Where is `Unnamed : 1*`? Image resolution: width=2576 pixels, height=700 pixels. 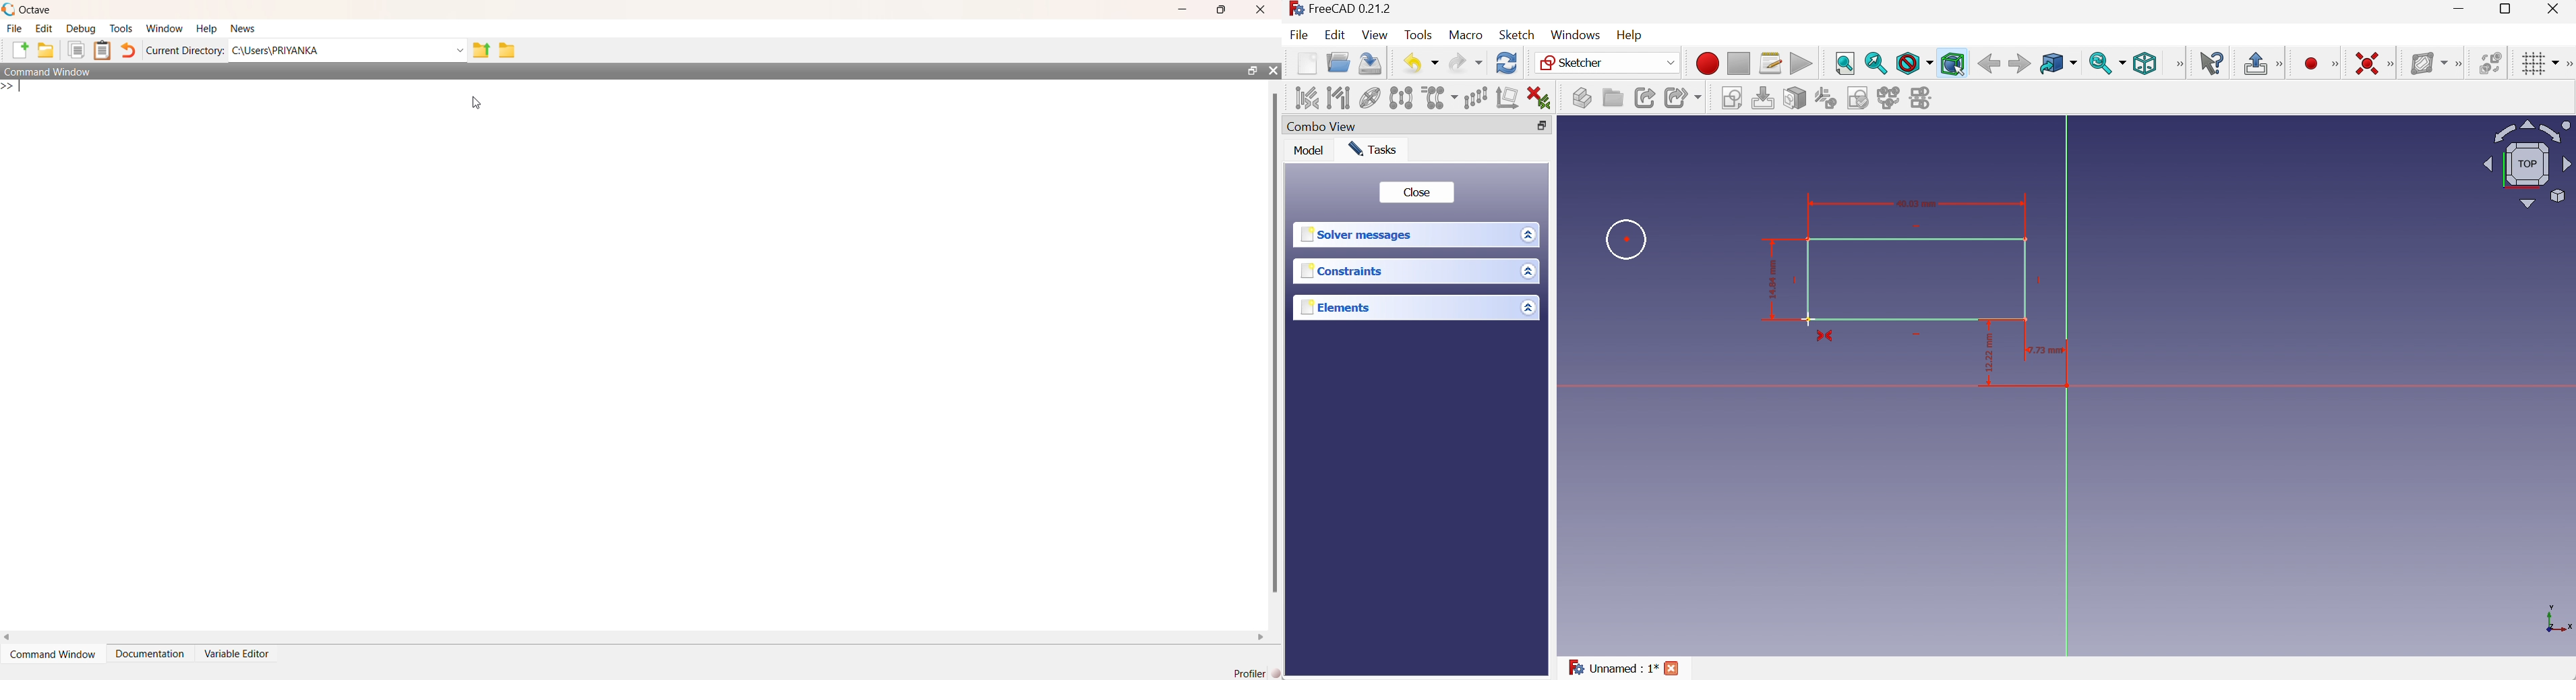 Unnamed : 1* is located at coordinates (1613, 666).